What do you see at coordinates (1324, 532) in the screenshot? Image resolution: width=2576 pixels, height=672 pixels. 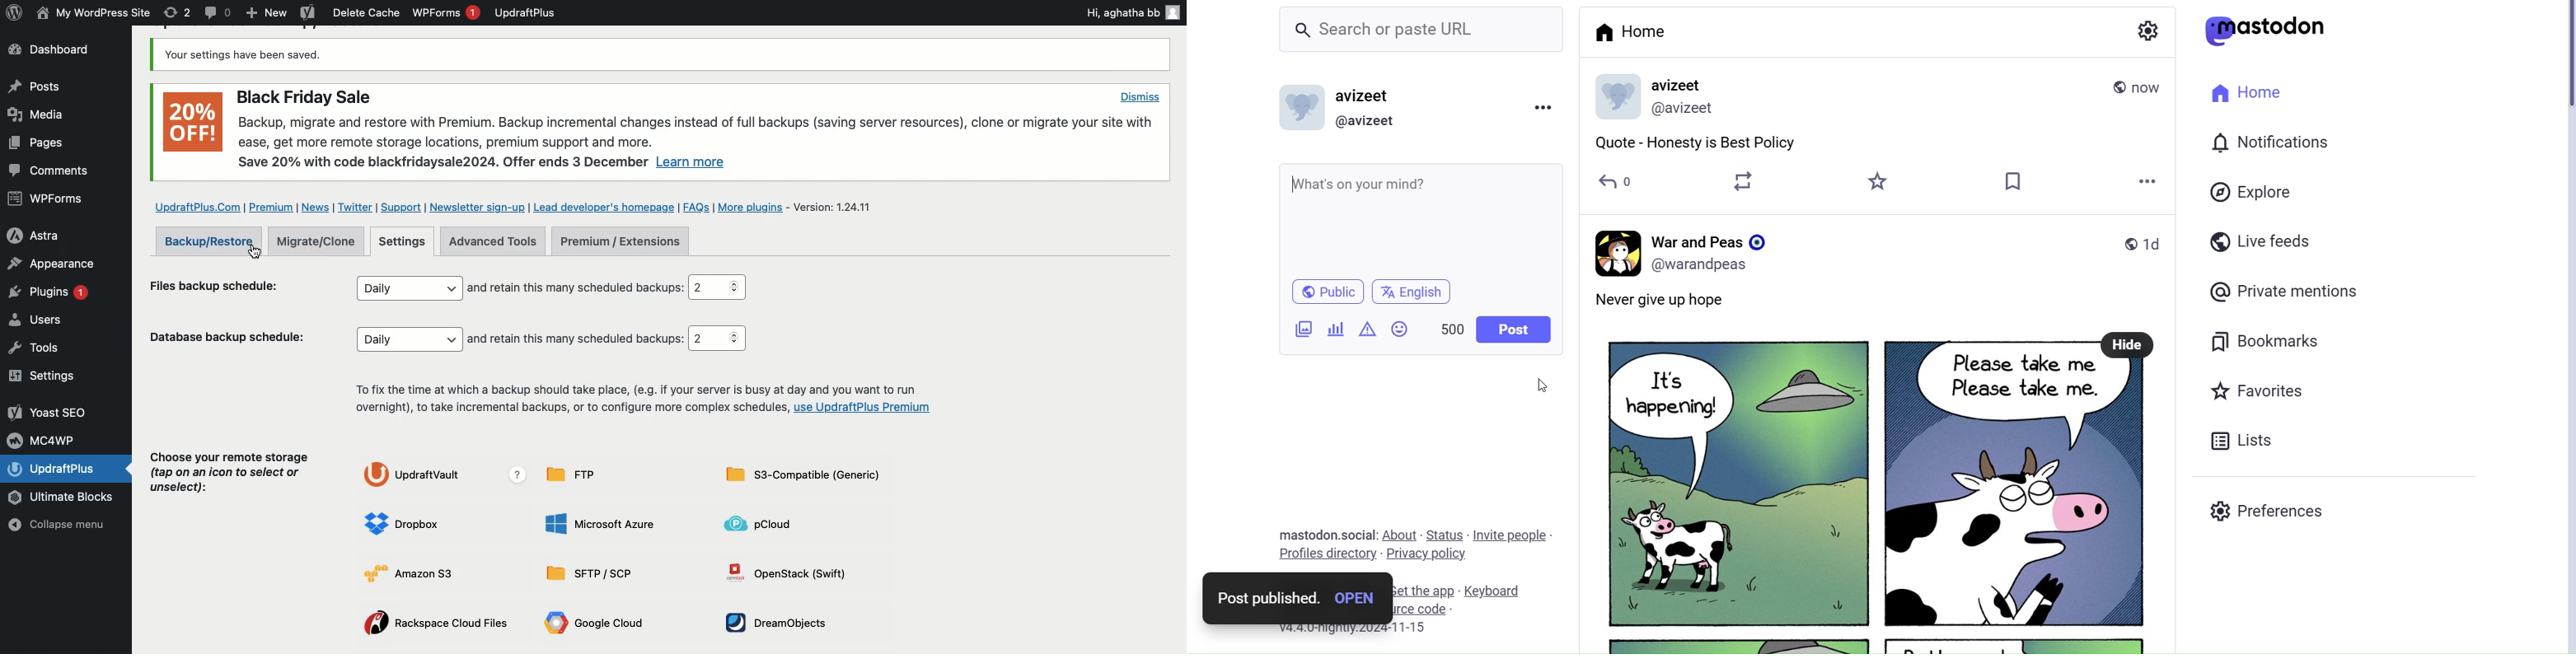 I see `Mastodon.social` at bounding box center [1324, 532].